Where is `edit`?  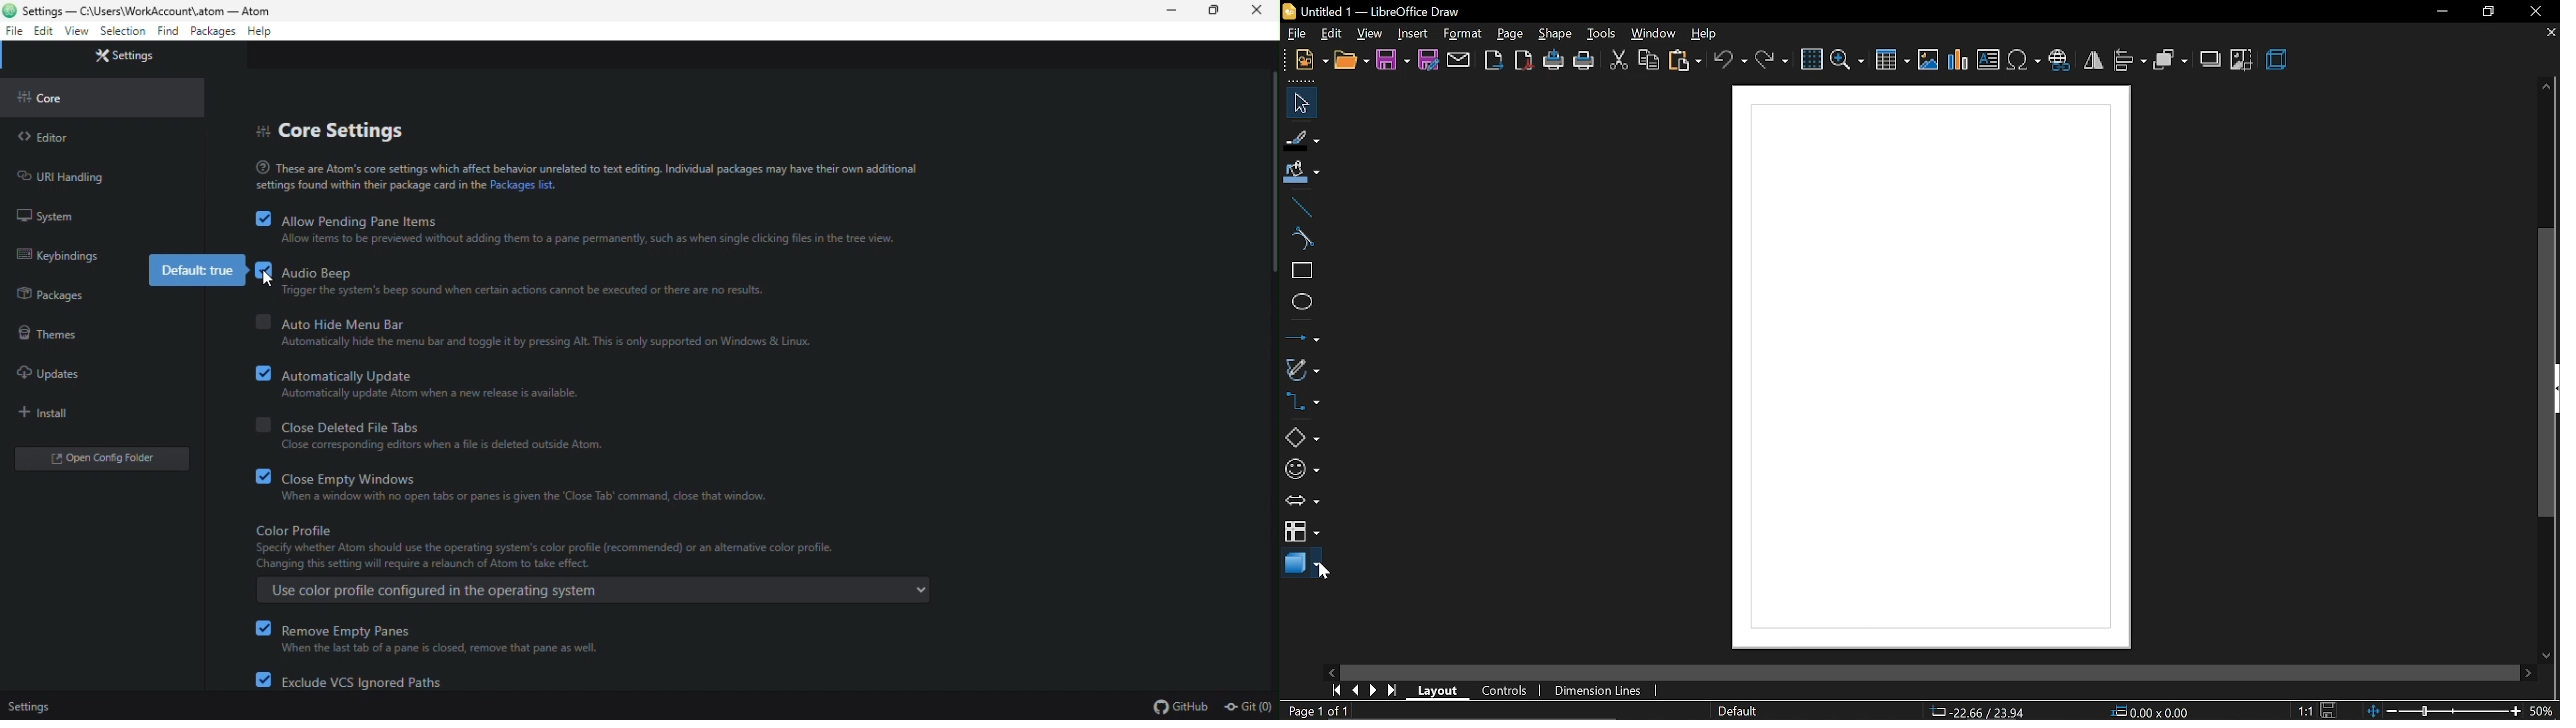 edit is located at coordinates (1332, 33).